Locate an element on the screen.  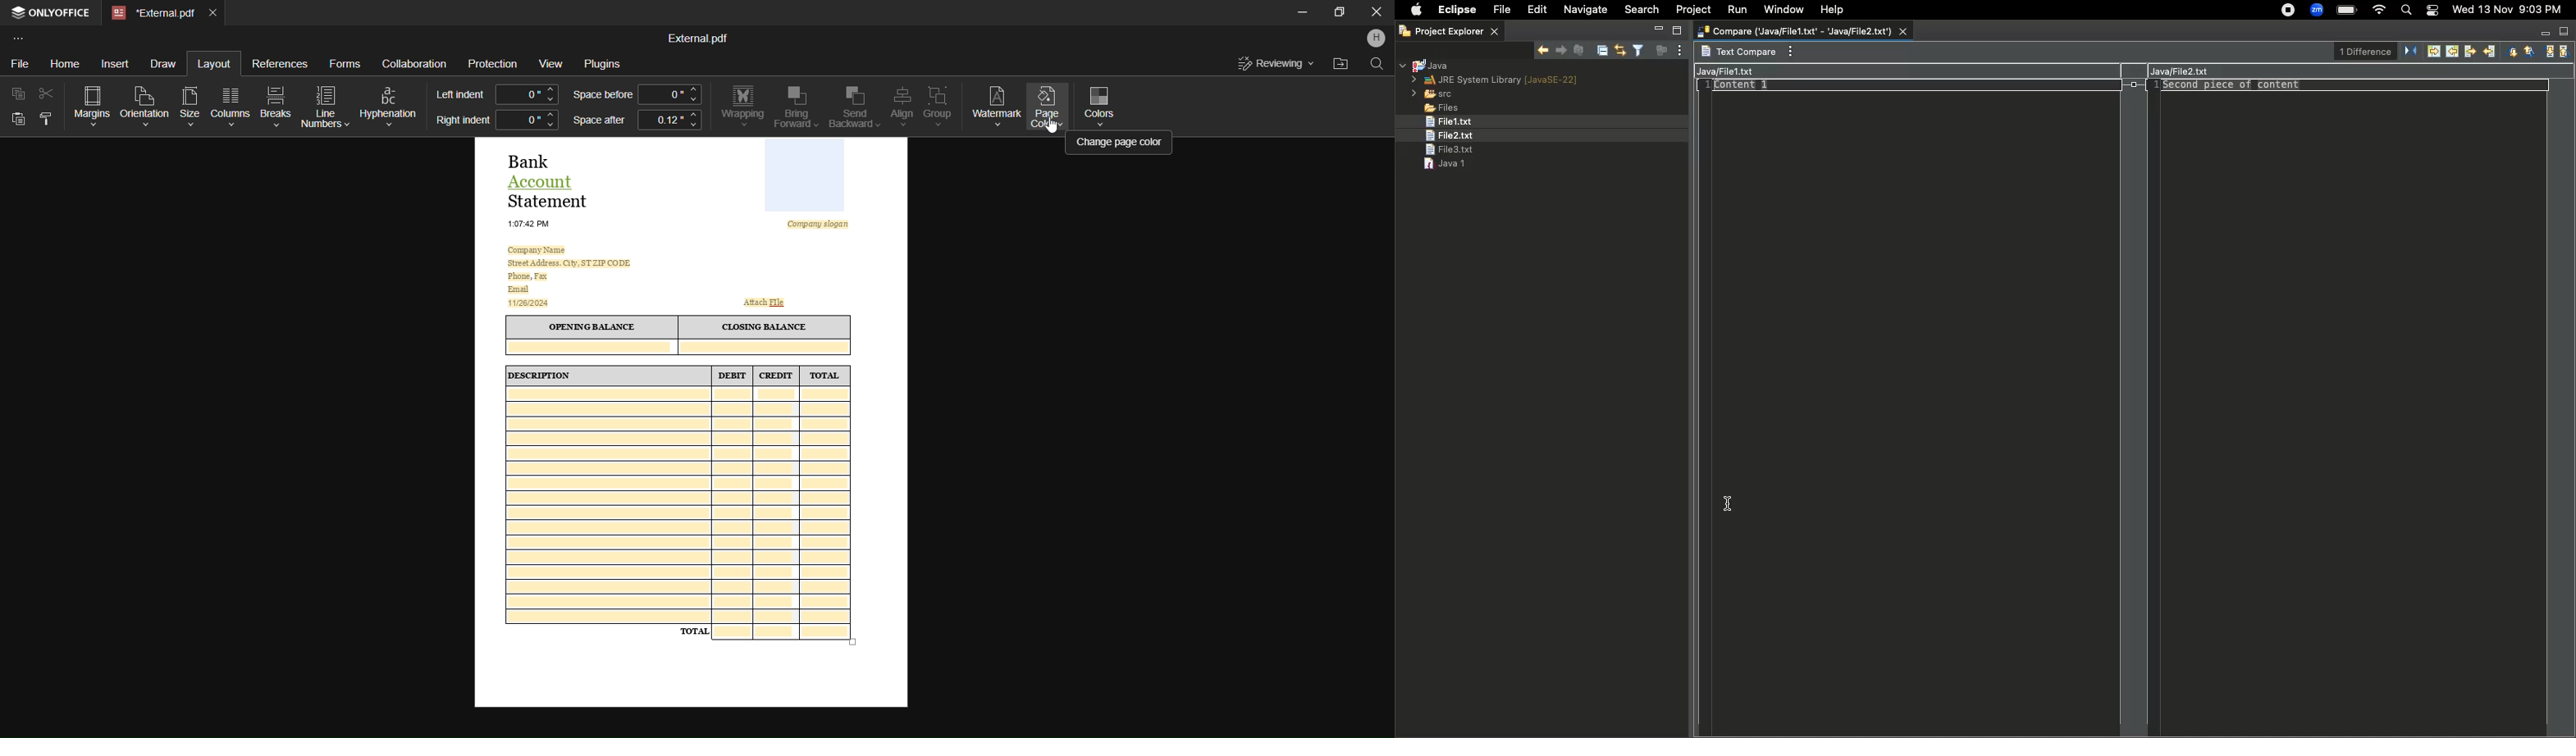
View menu is located at coordinates (1789, 52).